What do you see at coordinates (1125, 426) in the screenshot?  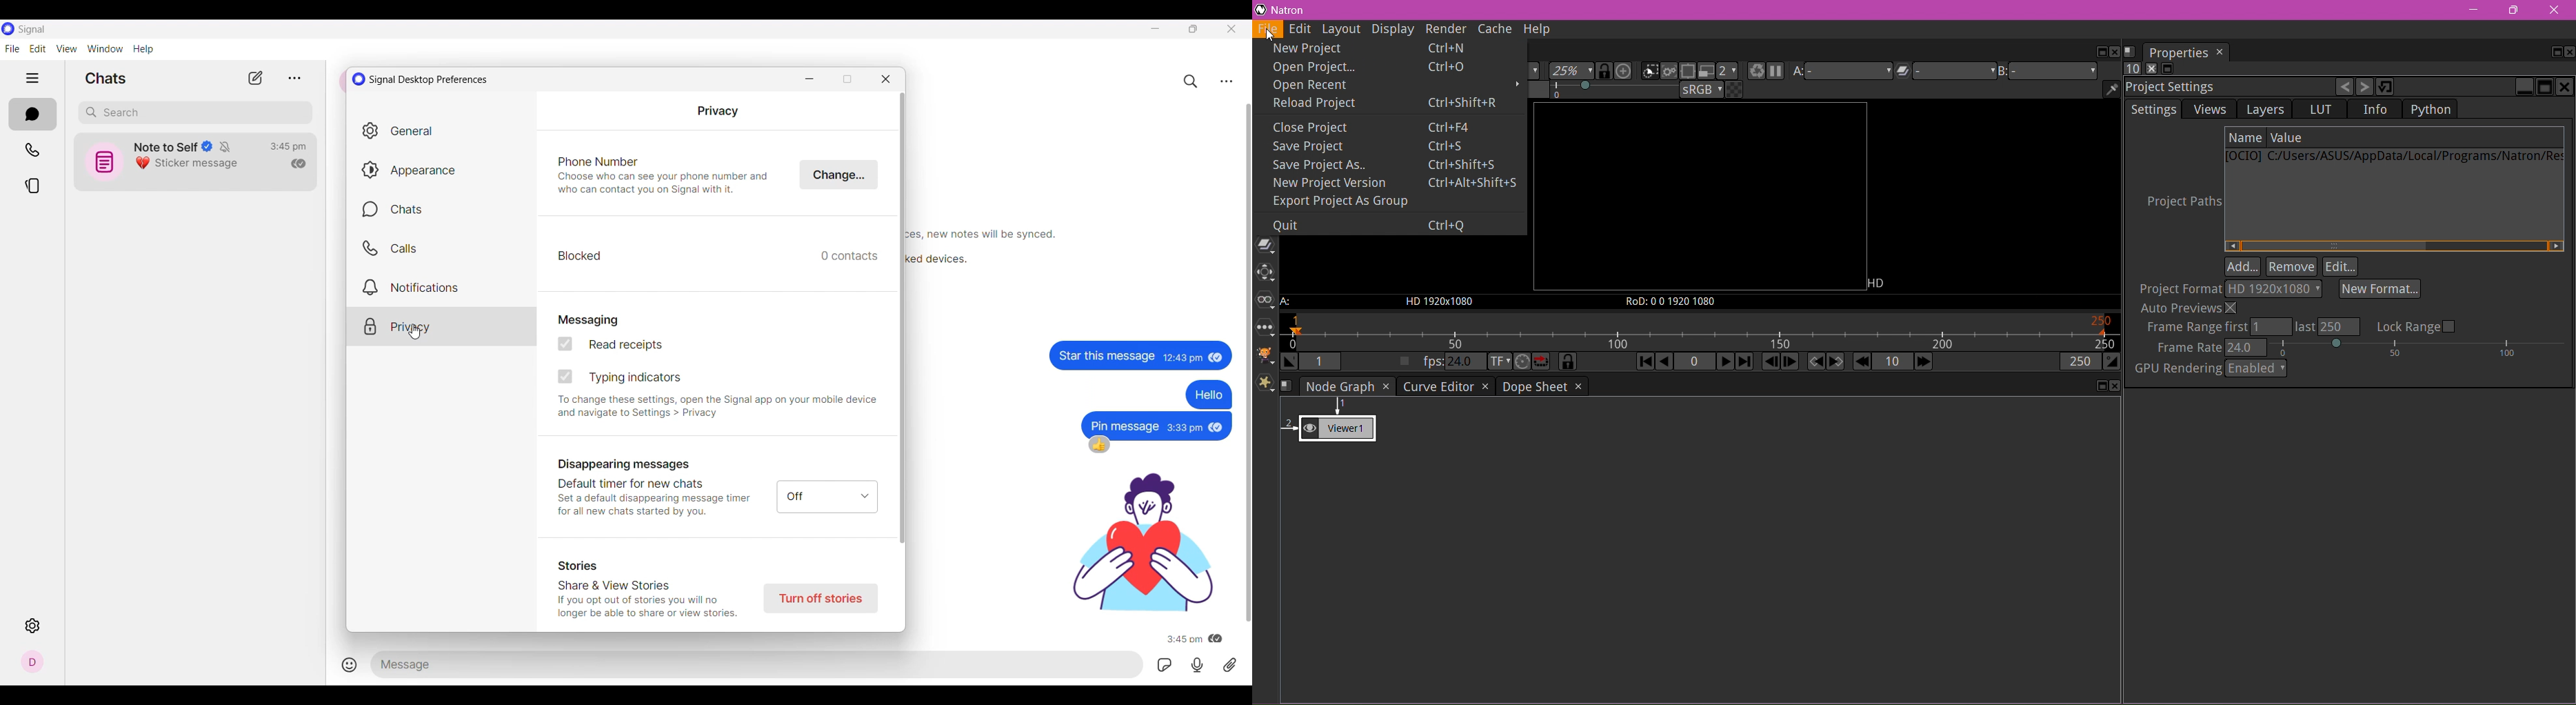 I see `text message` at bounding box center [1125, 426].